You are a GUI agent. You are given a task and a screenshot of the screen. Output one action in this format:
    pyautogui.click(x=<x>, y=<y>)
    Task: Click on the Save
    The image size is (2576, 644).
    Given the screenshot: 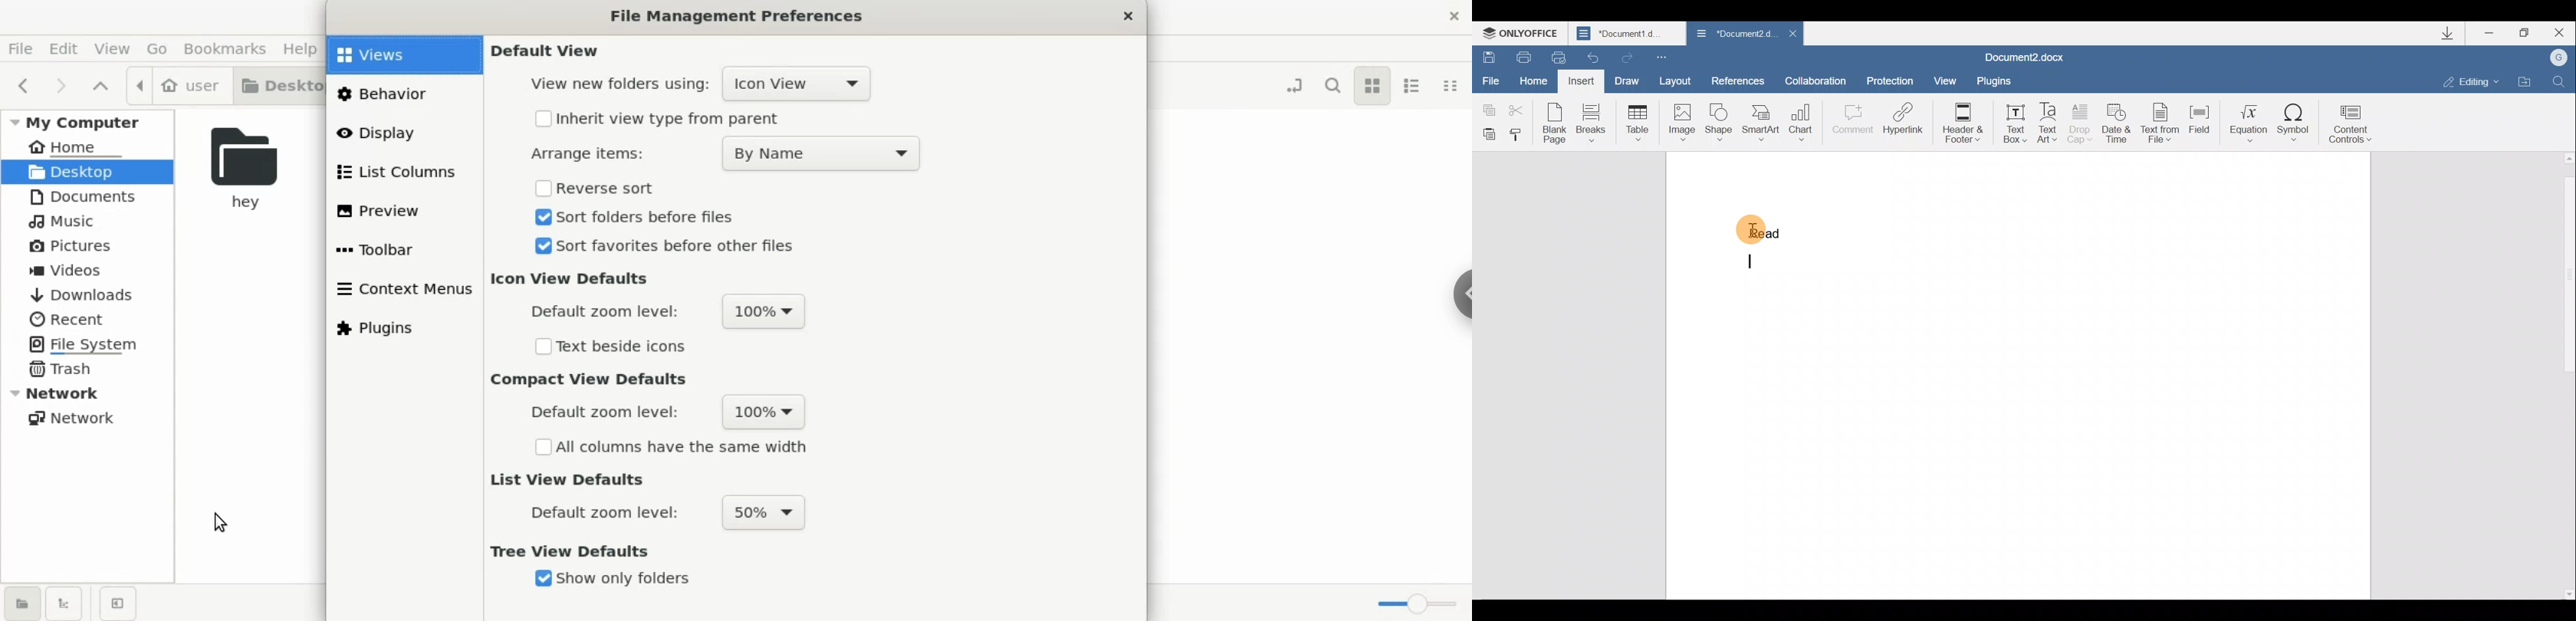 What is the action you would take?
    pyautogui.click(x=1488, y=53)
    